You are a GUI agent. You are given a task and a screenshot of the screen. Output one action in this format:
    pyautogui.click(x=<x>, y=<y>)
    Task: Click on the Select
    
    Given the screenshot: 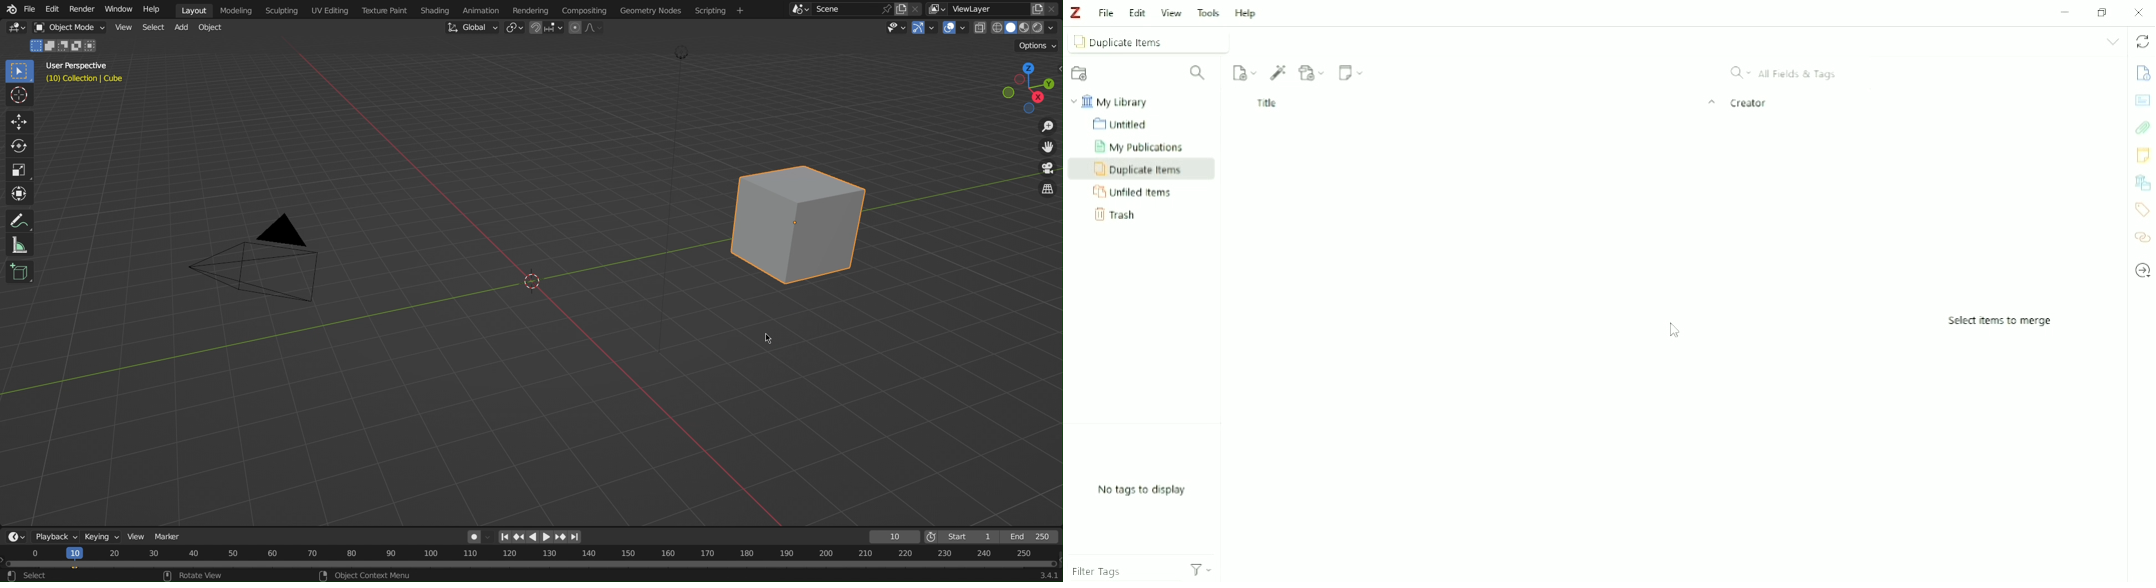 What is the action you would take?
    pyautogui.click(x=153, y=28)
    